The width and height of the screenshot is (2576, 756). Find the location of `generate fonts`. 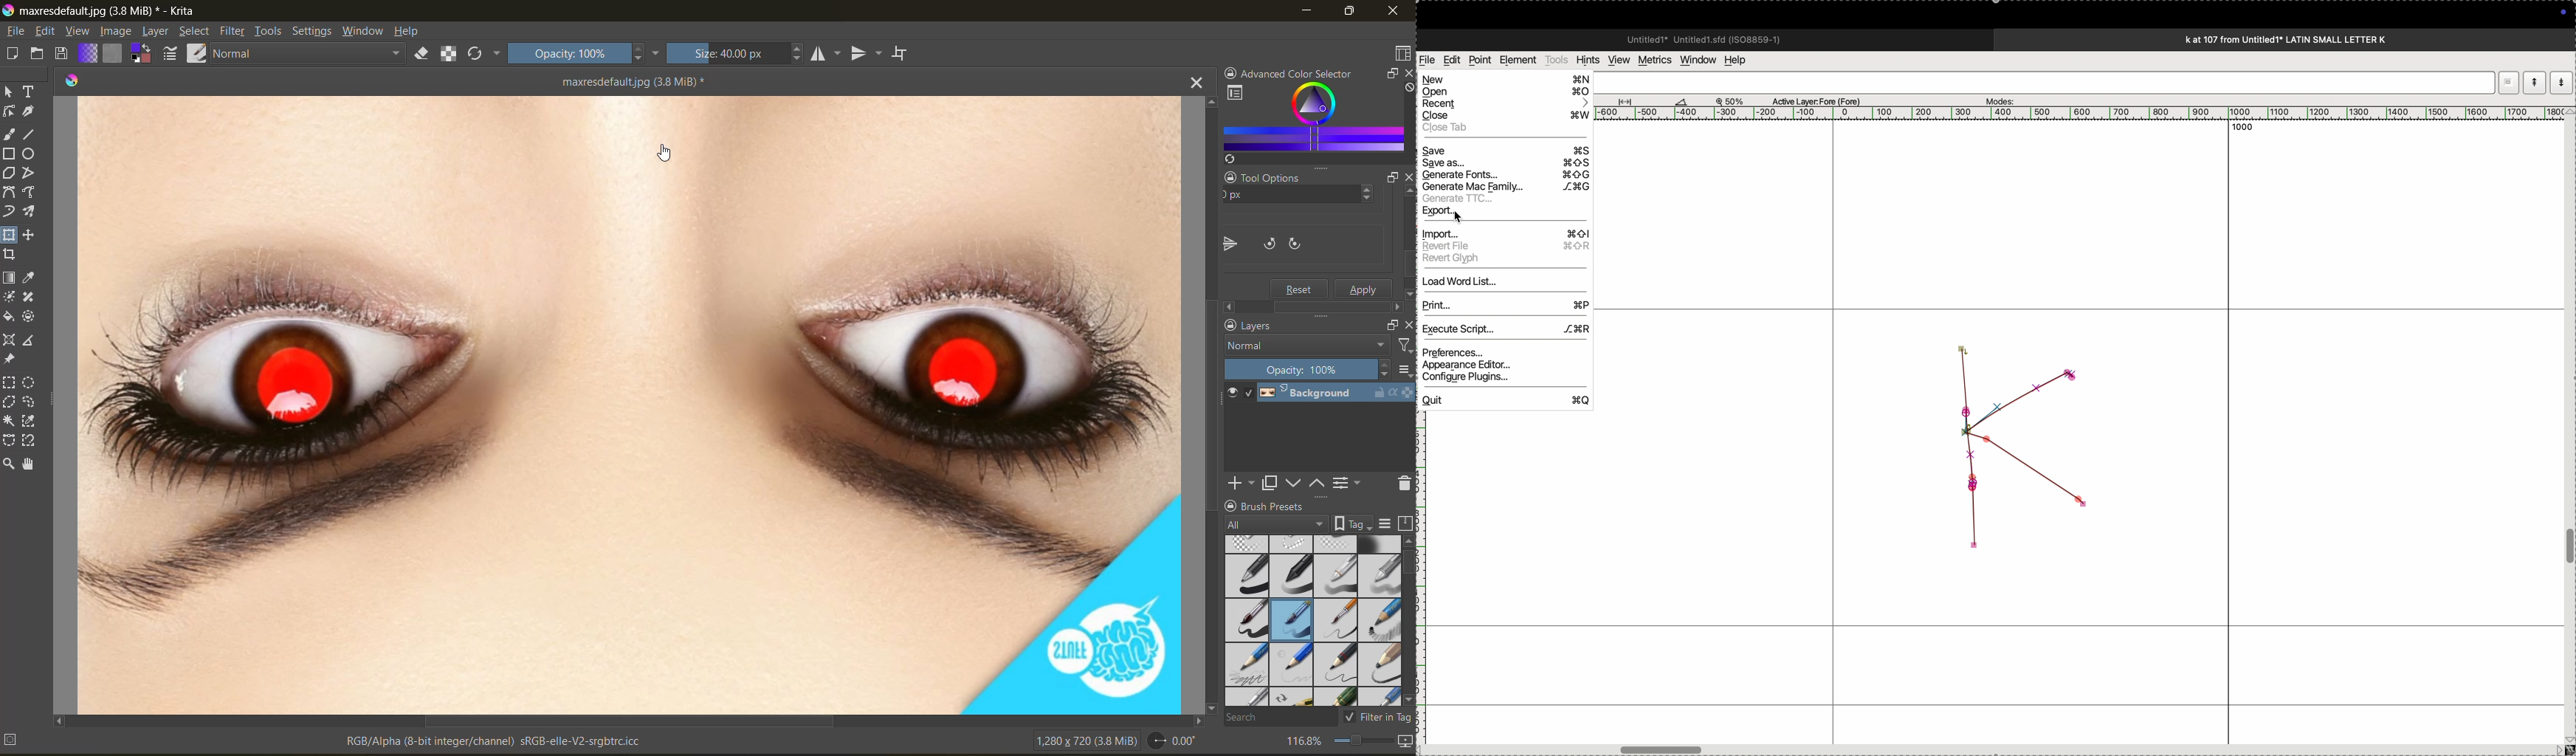

generate fonts is located at coordinates (1505, 175).